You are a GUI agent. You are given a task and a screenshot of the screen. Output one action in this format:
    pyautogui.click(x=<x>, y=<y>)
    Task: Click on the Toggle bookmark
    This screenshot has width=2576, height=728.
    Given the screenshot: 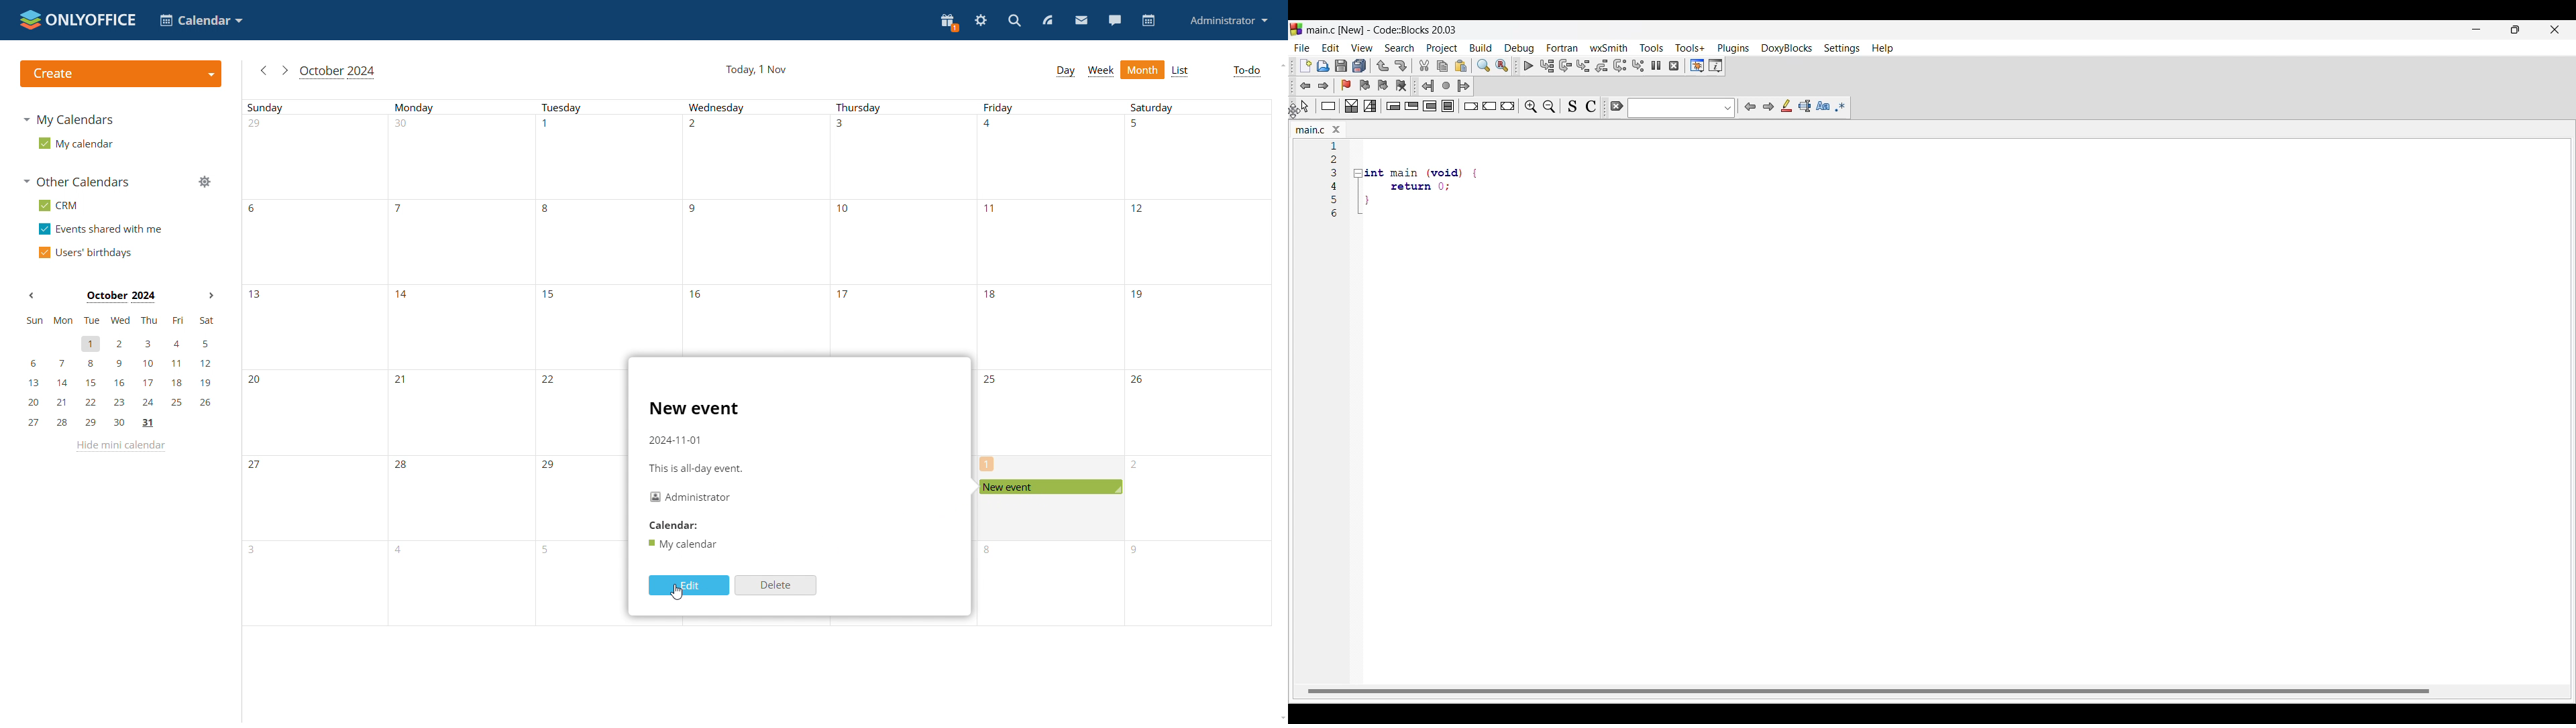 What is the action you would take?
    pyautogui.click(x=1346, y=85)
    